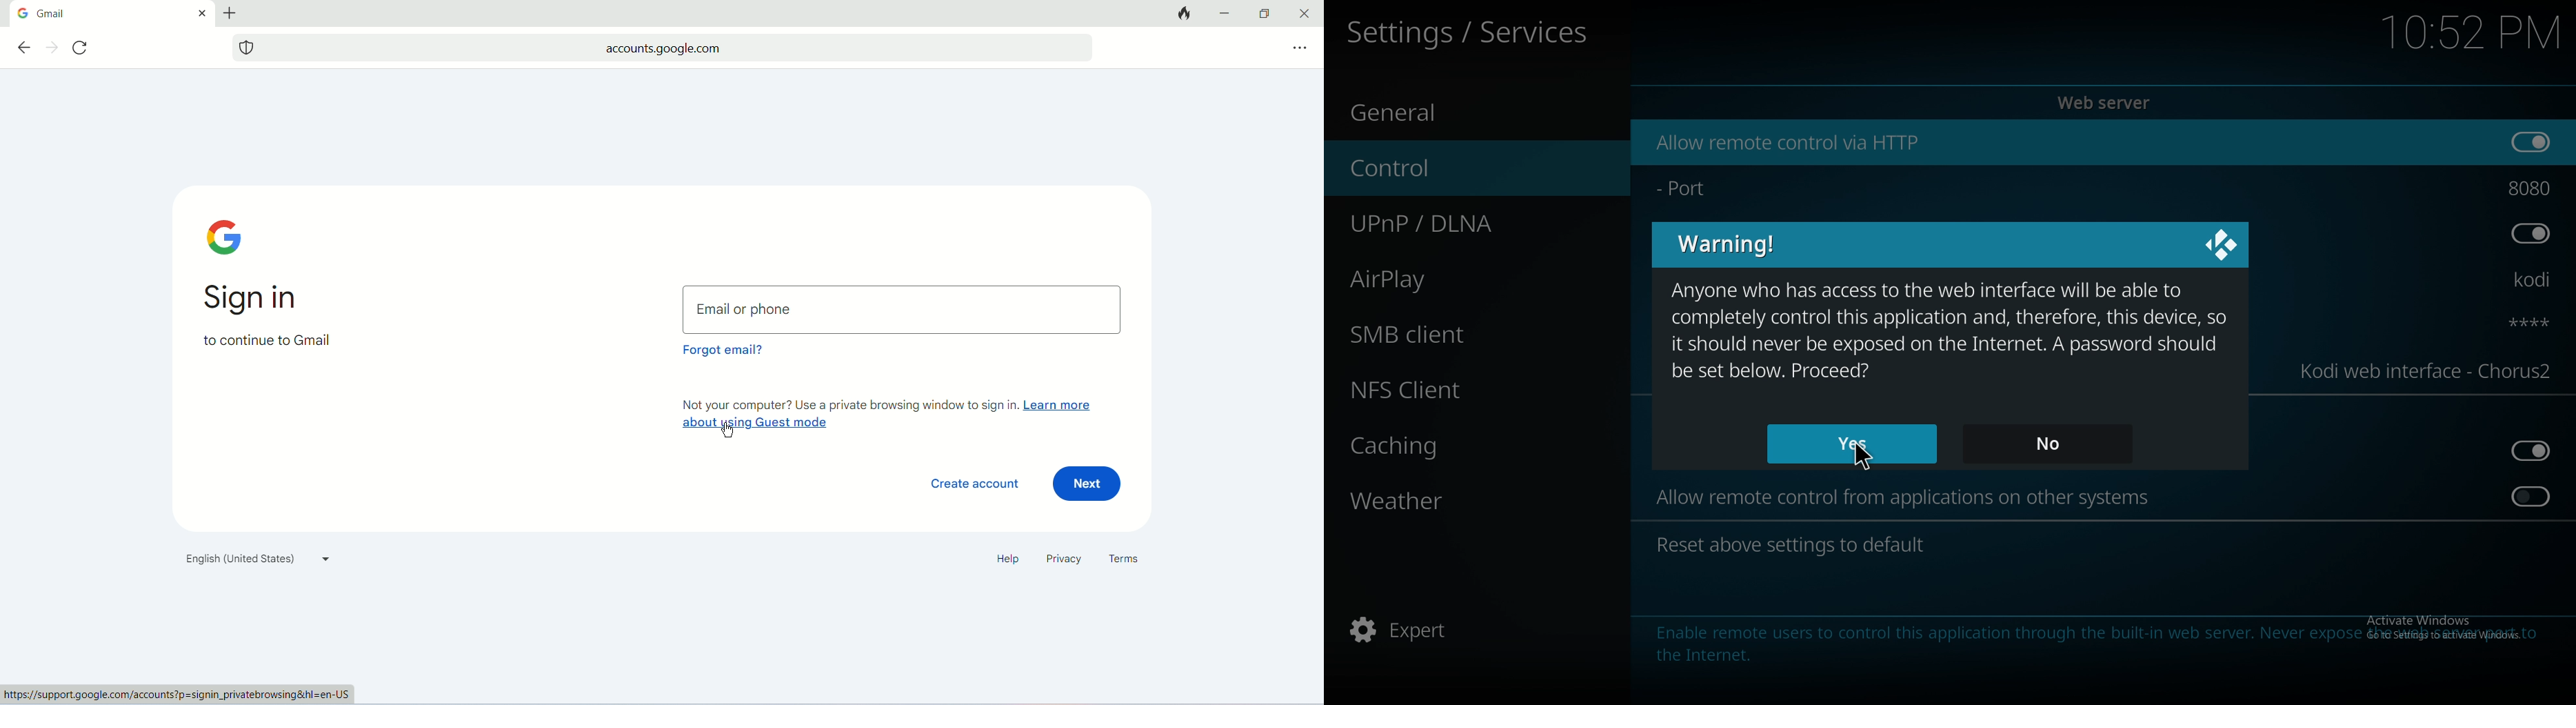 This screenshot has height=728, width=2576. Describe the element at coordinates (83, 49) in the screenshot. I see `refresh` at that location.